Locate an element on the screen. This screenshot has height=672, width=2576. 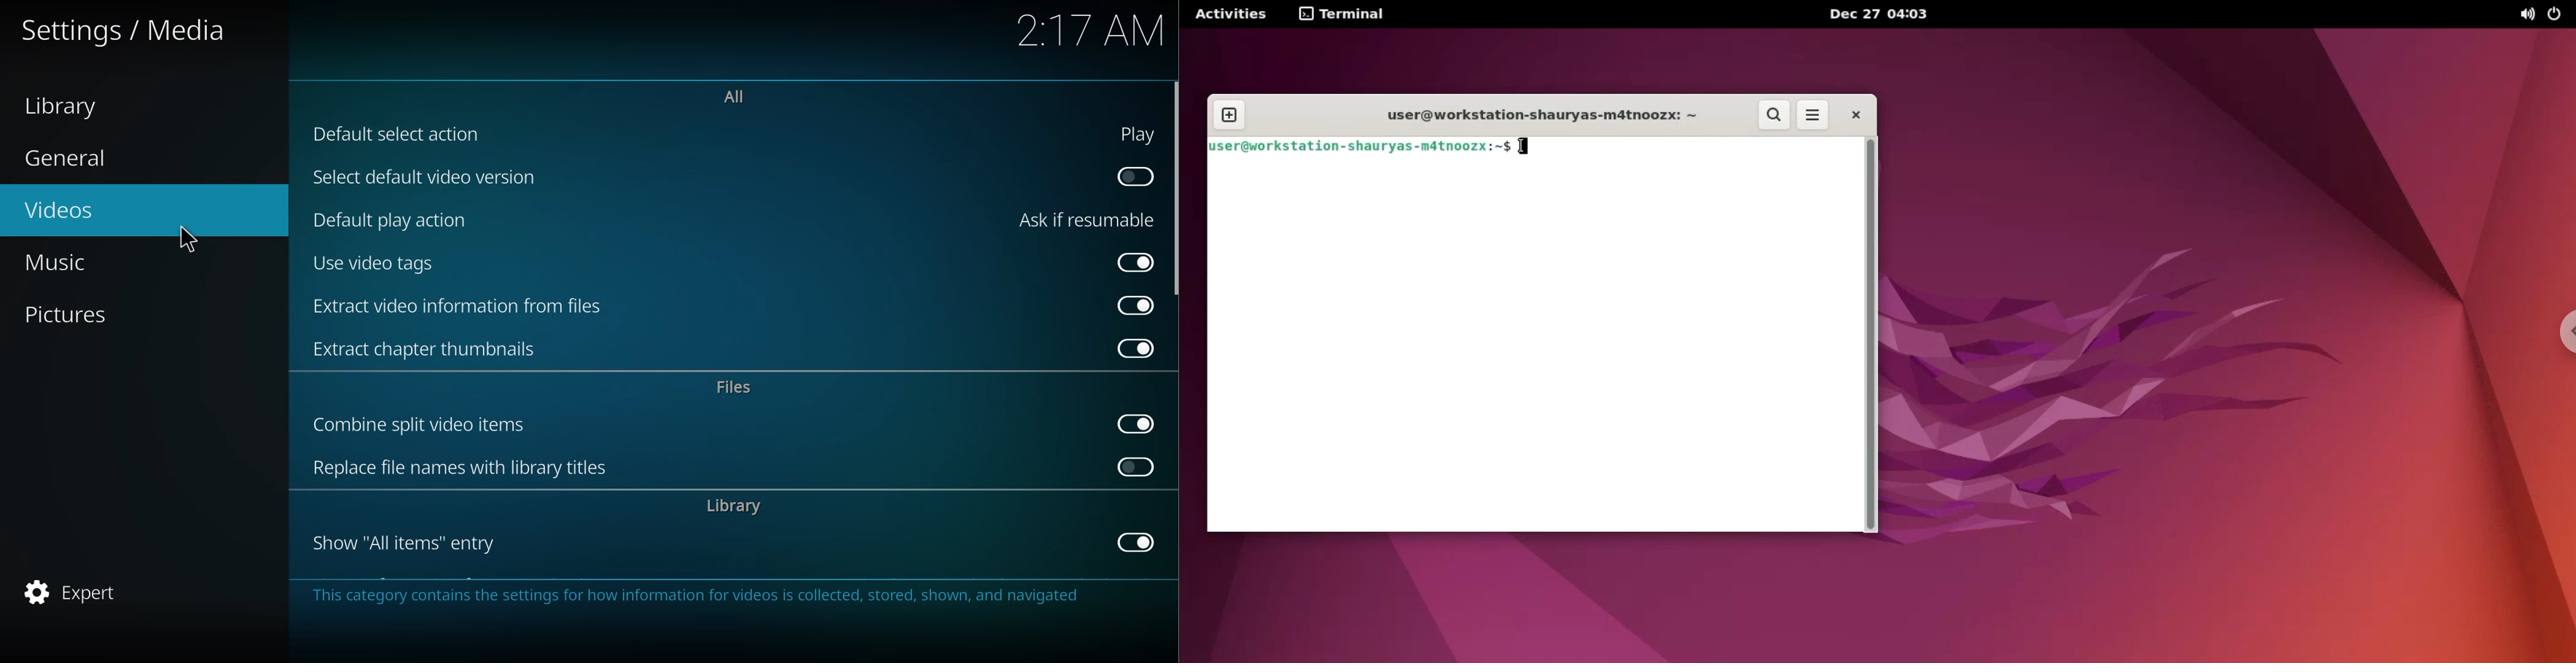
combine split video items is located at coordinates (427, 425).